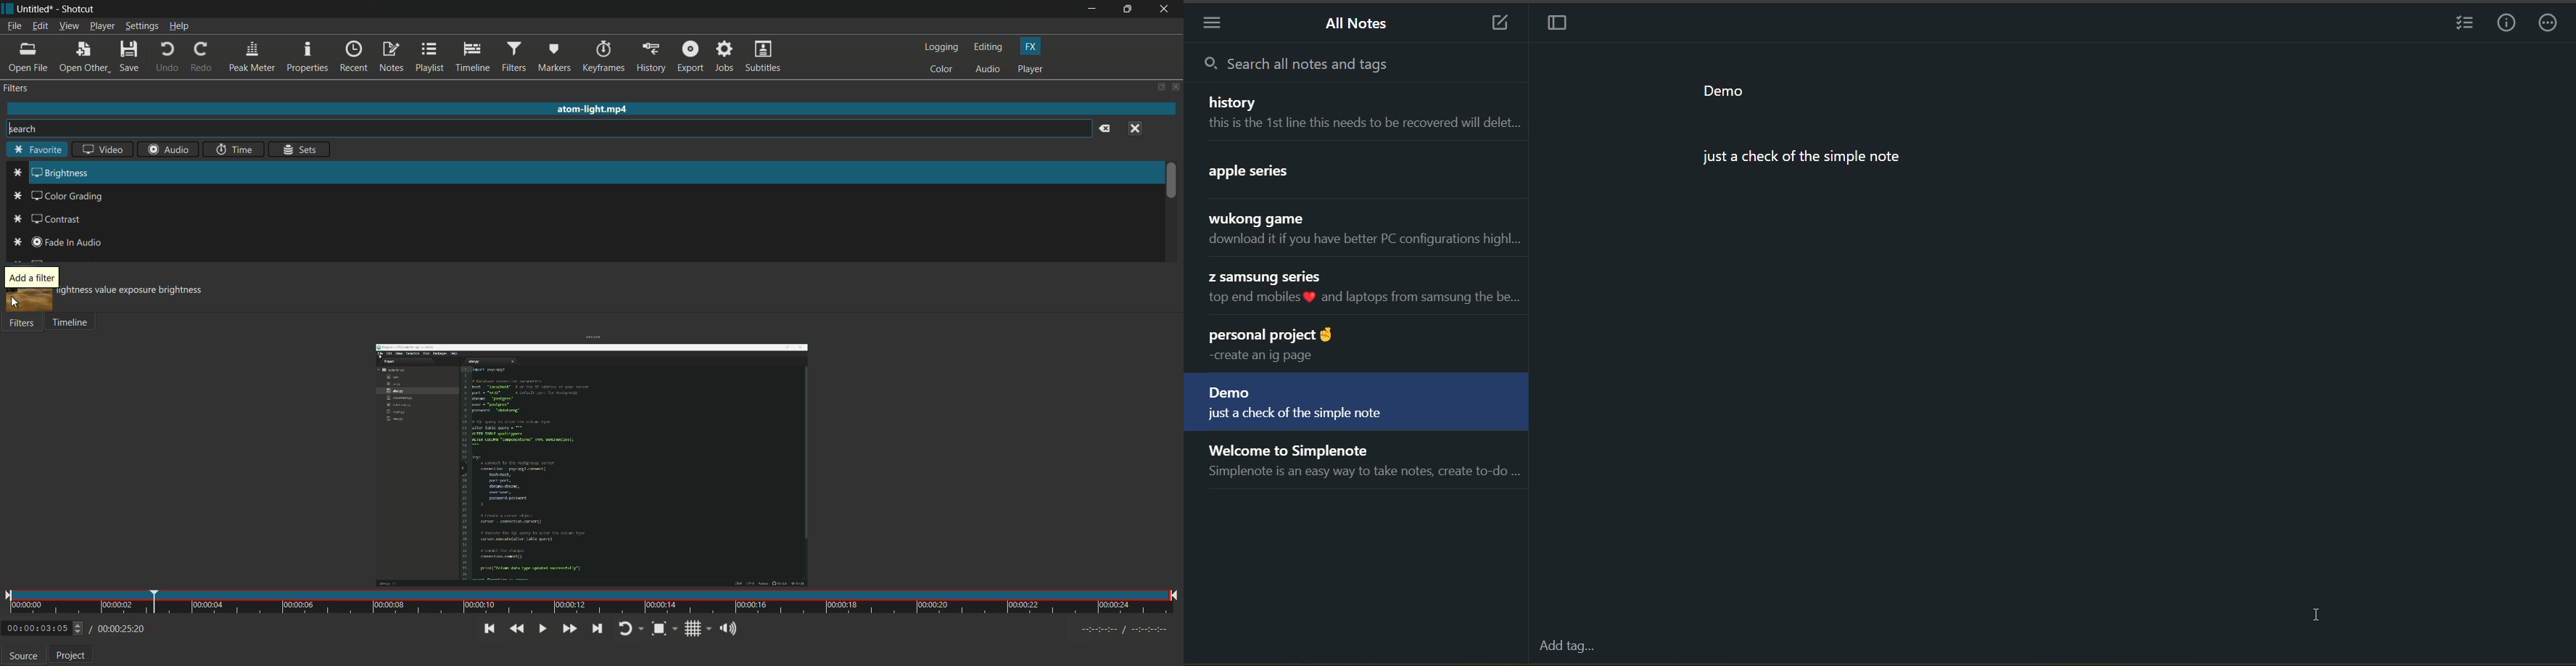 This screenshot has width=2576, height=672. Describe the element at coordinates (15, 88) in the screenshot. I see `filters` at that location.